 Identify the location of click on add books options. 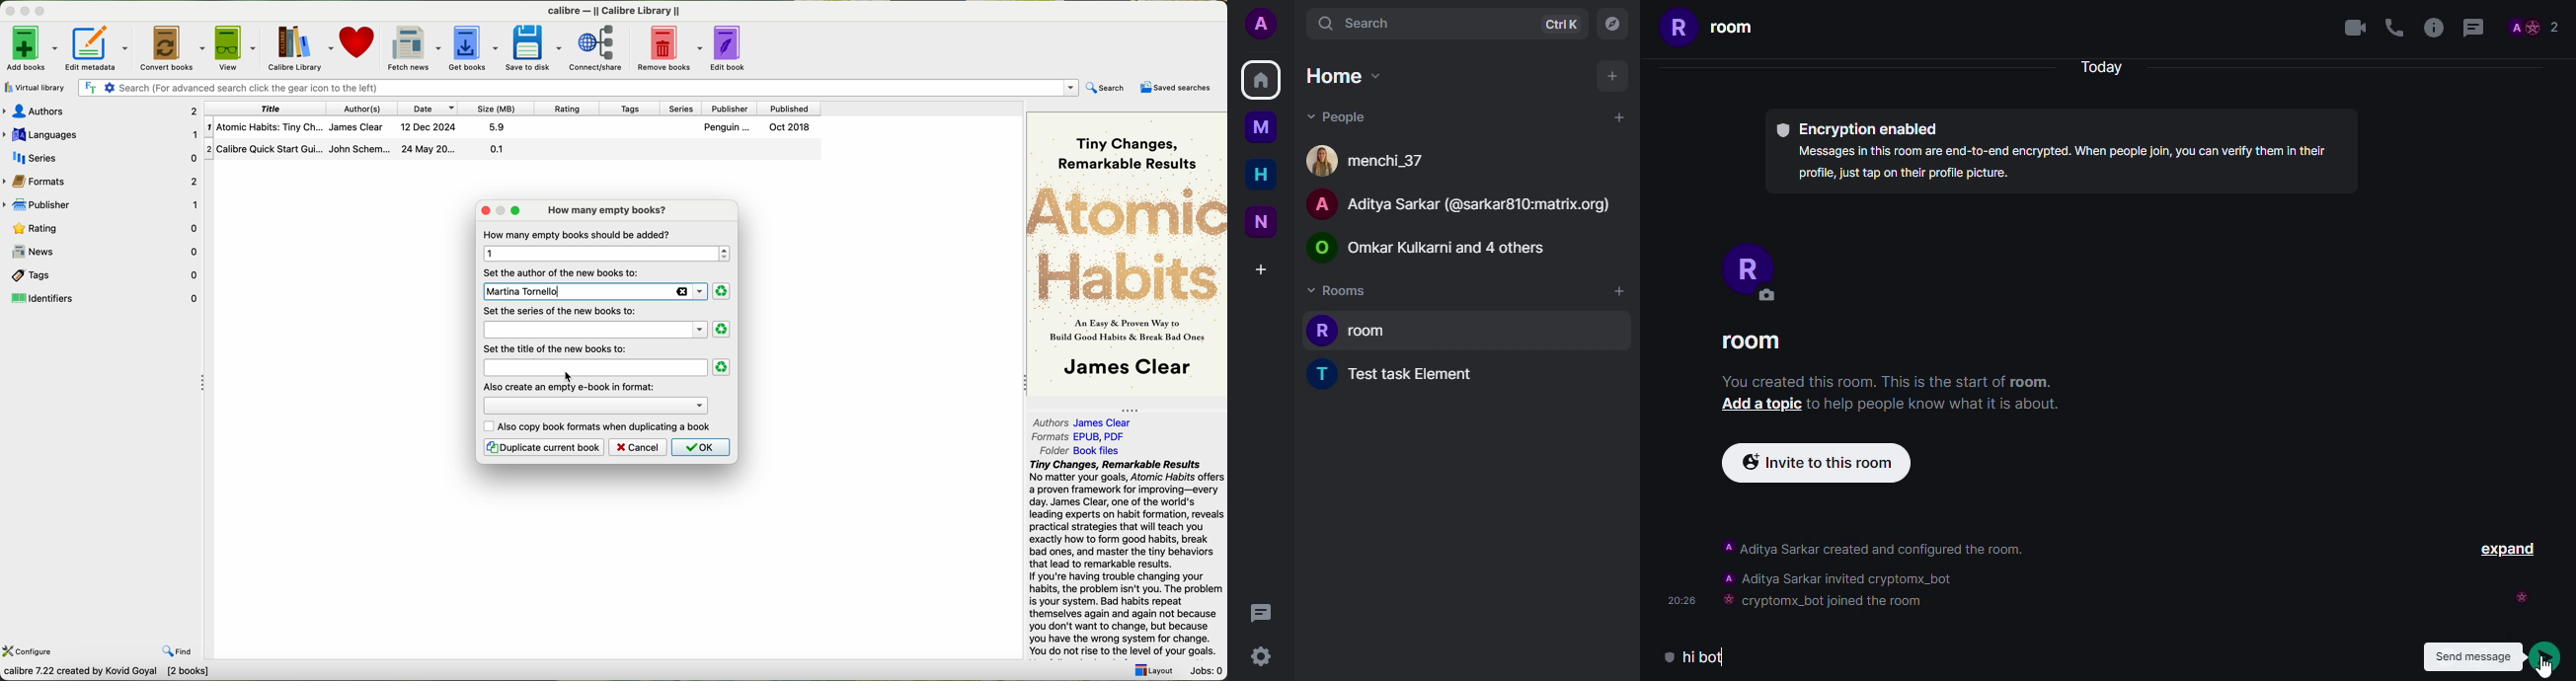
(31, 48).